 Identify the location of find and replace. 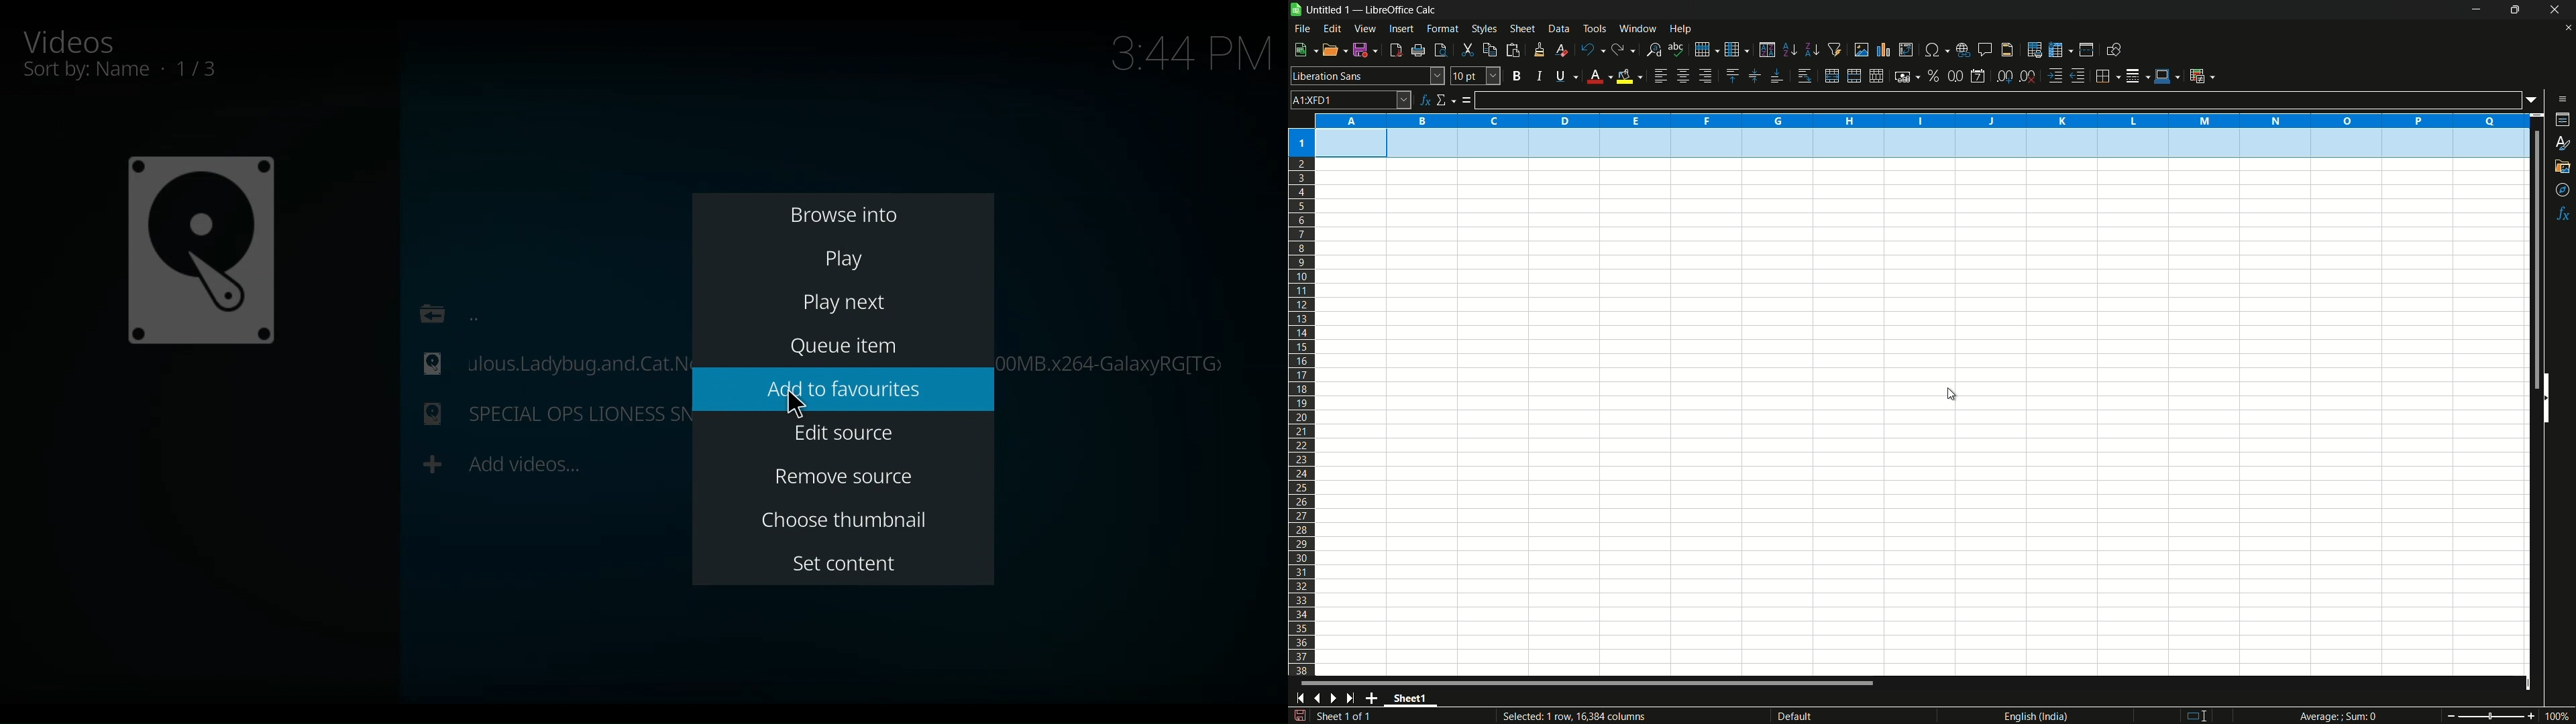
(1654, 49).